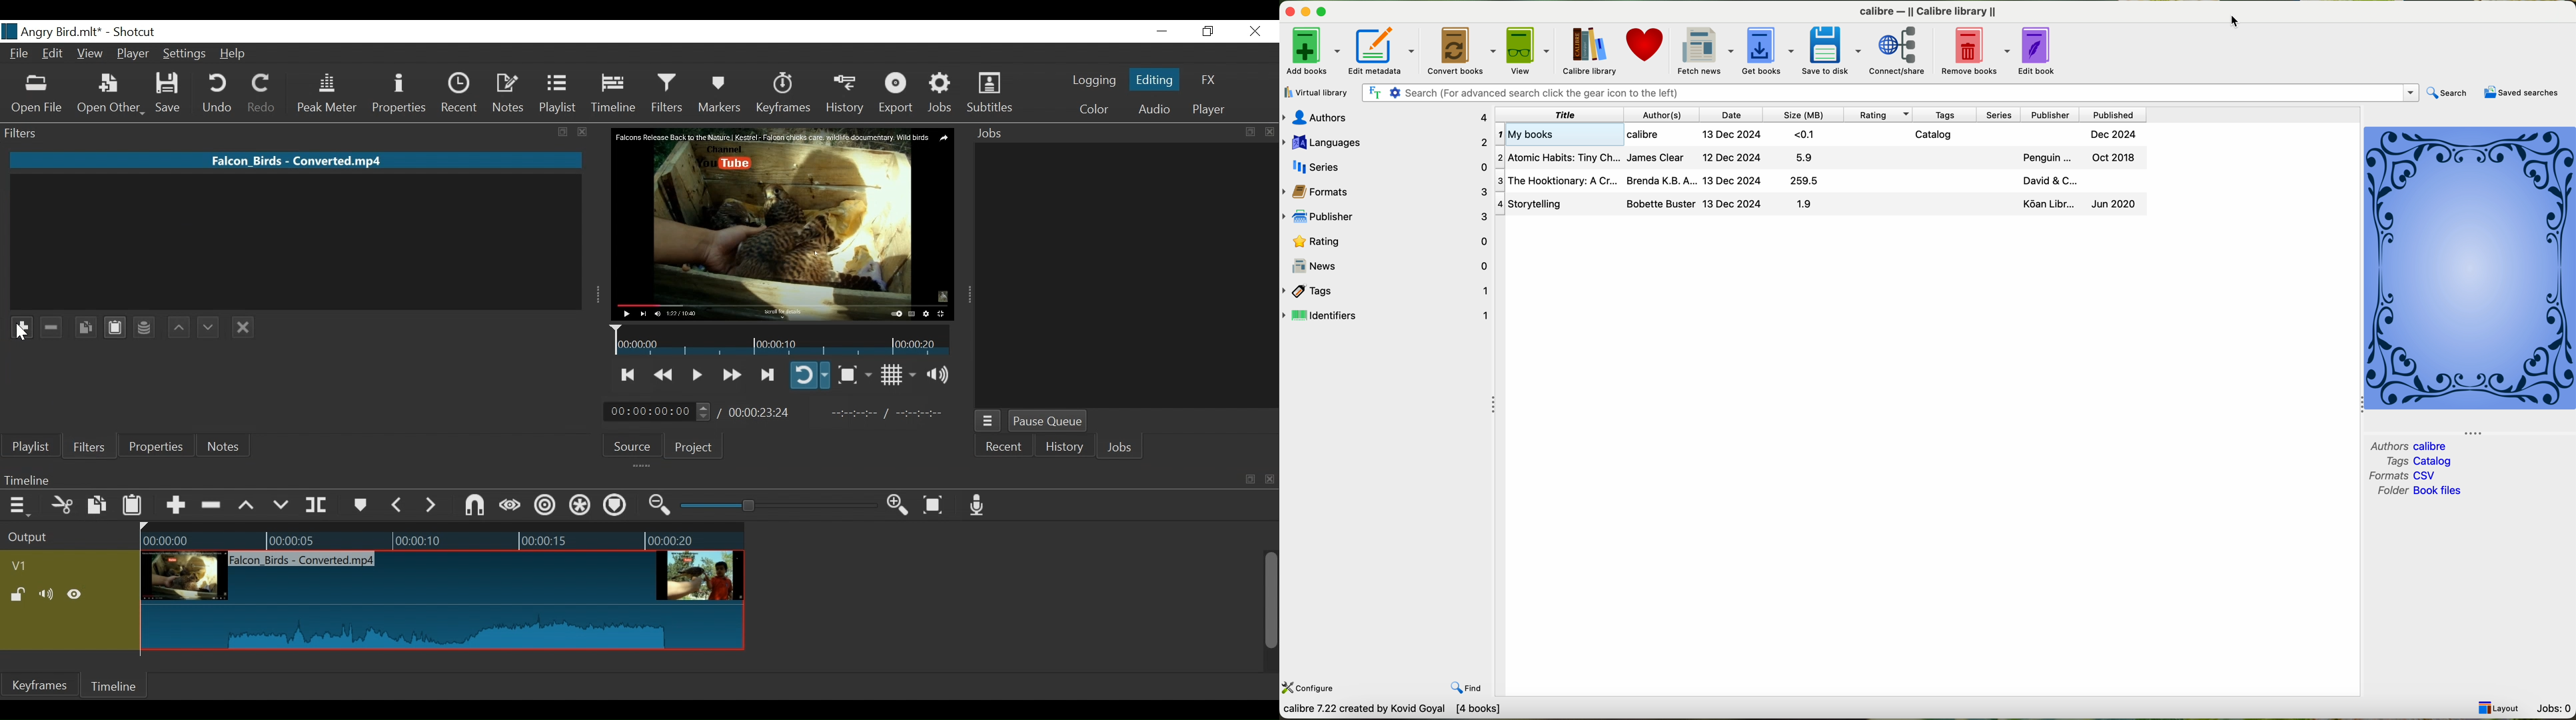  I want to click on Timeline menu, so click(21, 505).